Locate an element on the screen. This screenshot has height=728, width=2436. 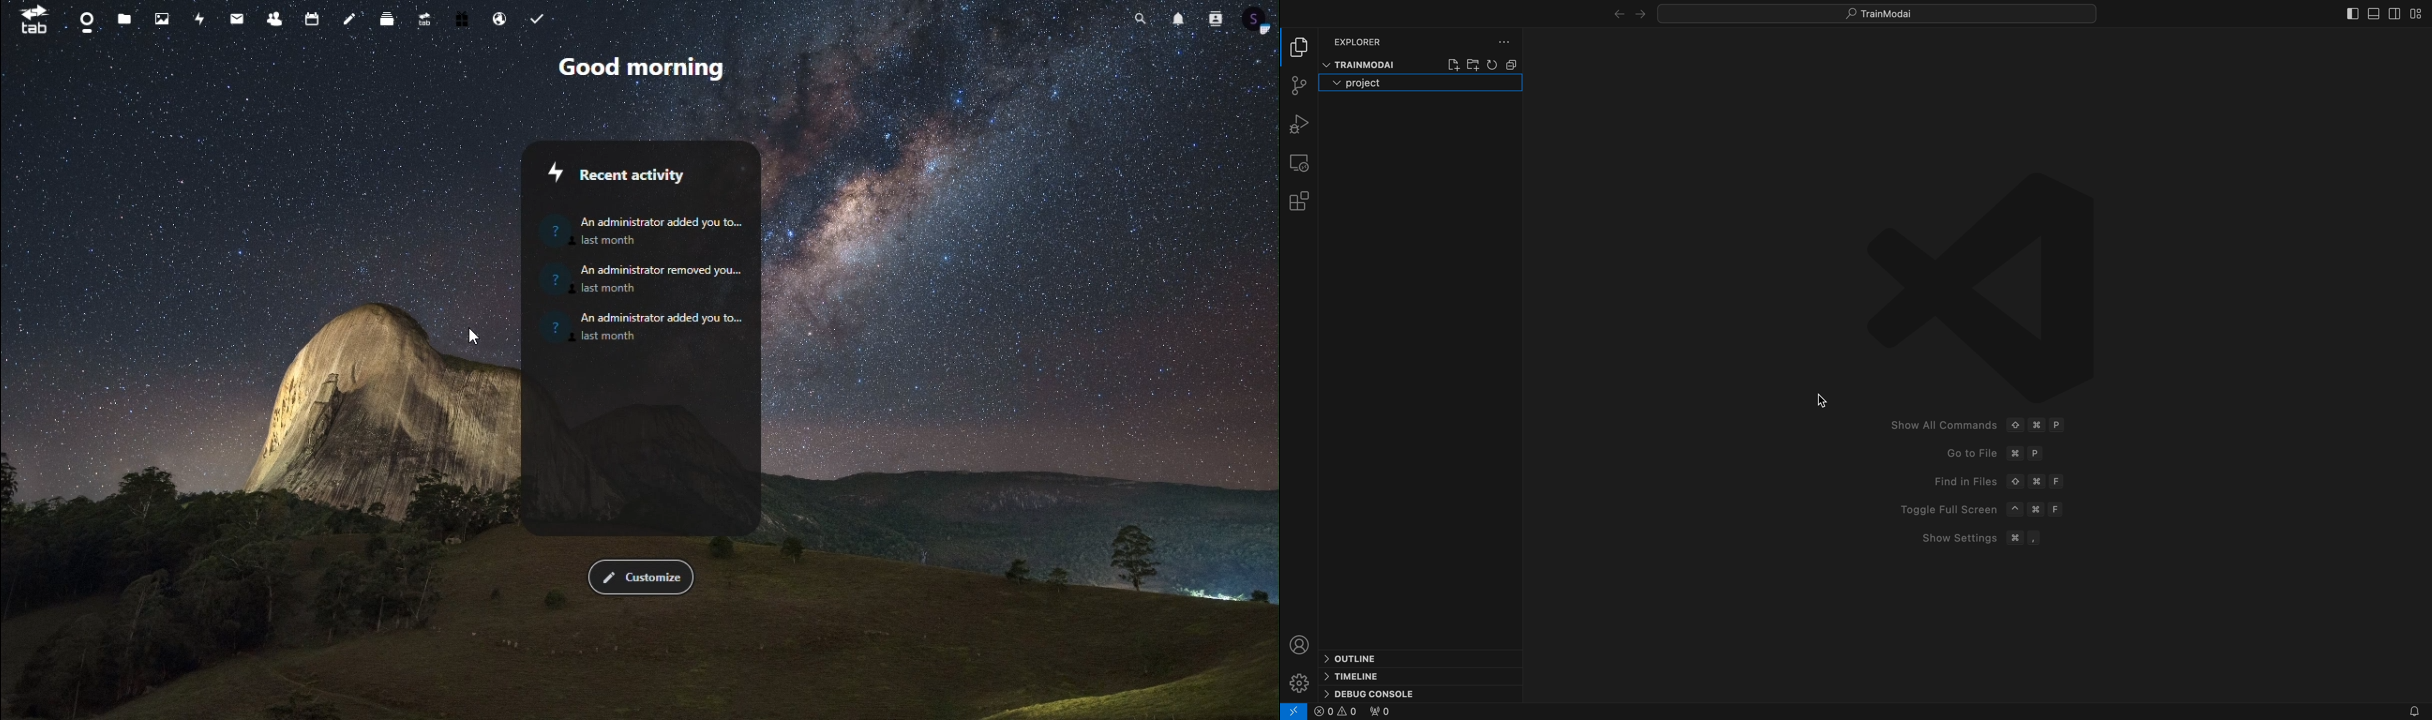
last month is located at coordinates (608, 289).